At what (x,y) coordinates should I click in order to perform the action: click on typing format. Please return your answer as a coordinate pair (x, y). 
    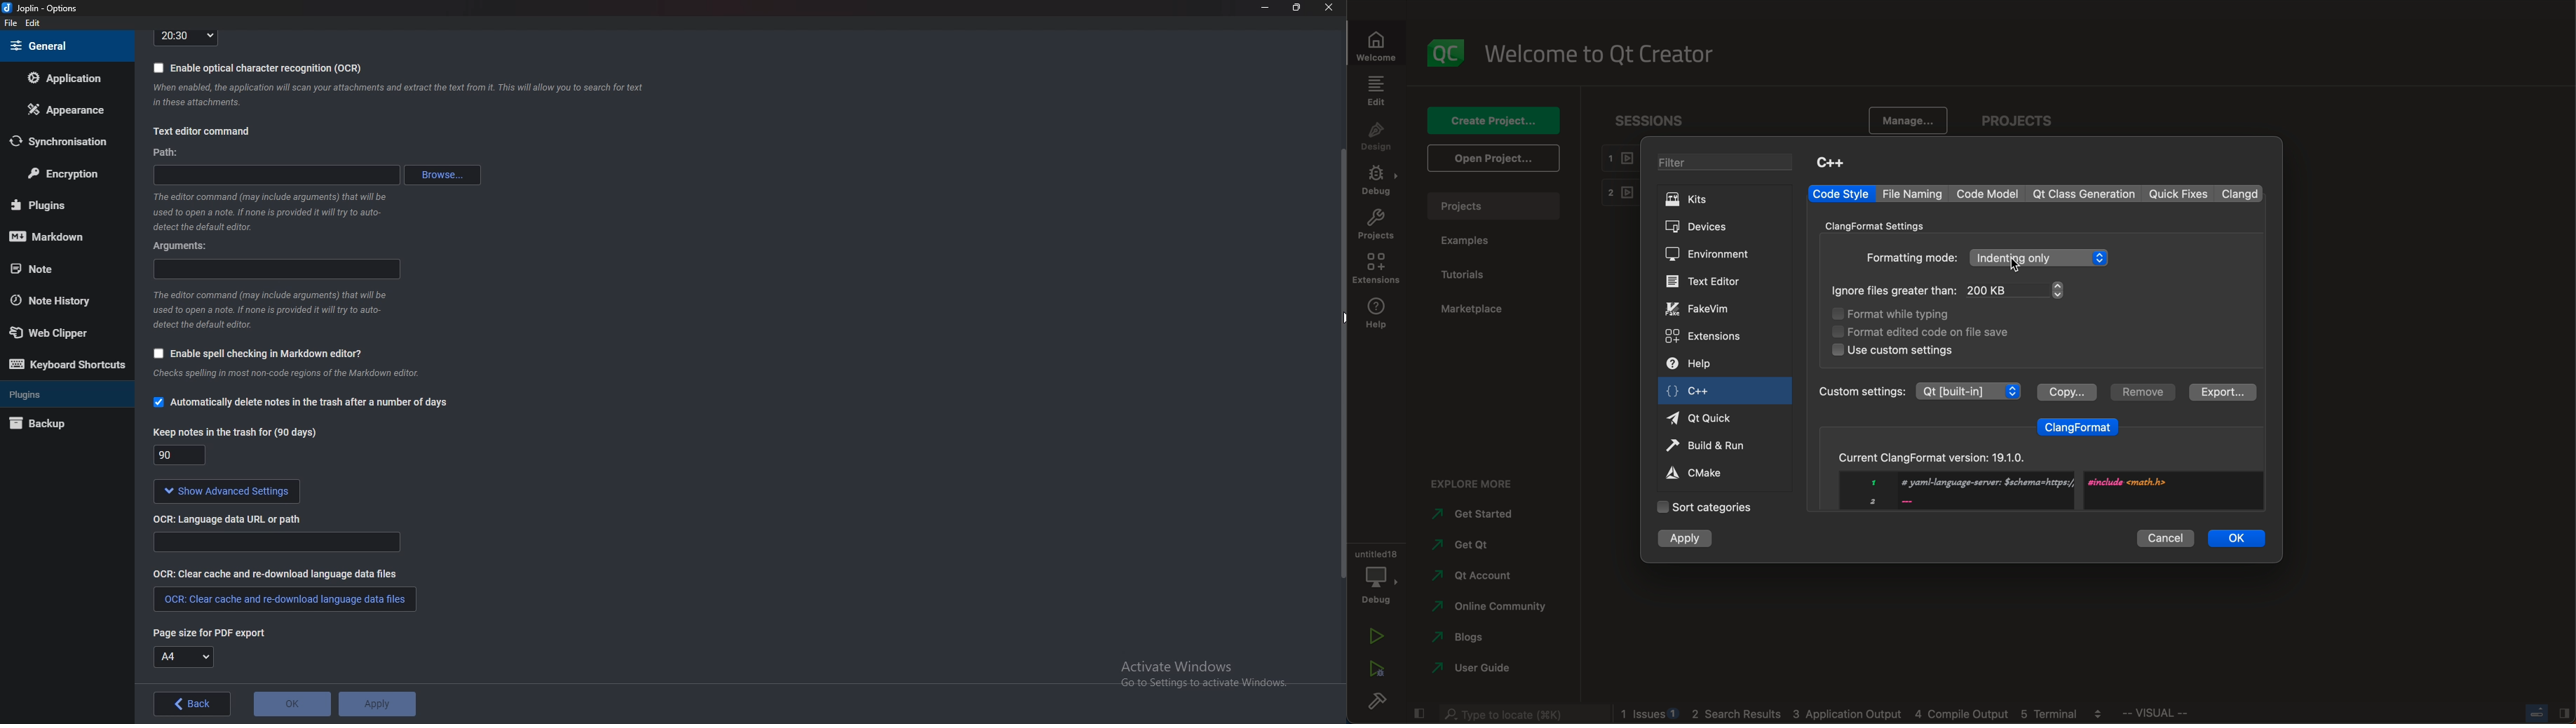
    Looking at the image, I should click on (1905, 315).